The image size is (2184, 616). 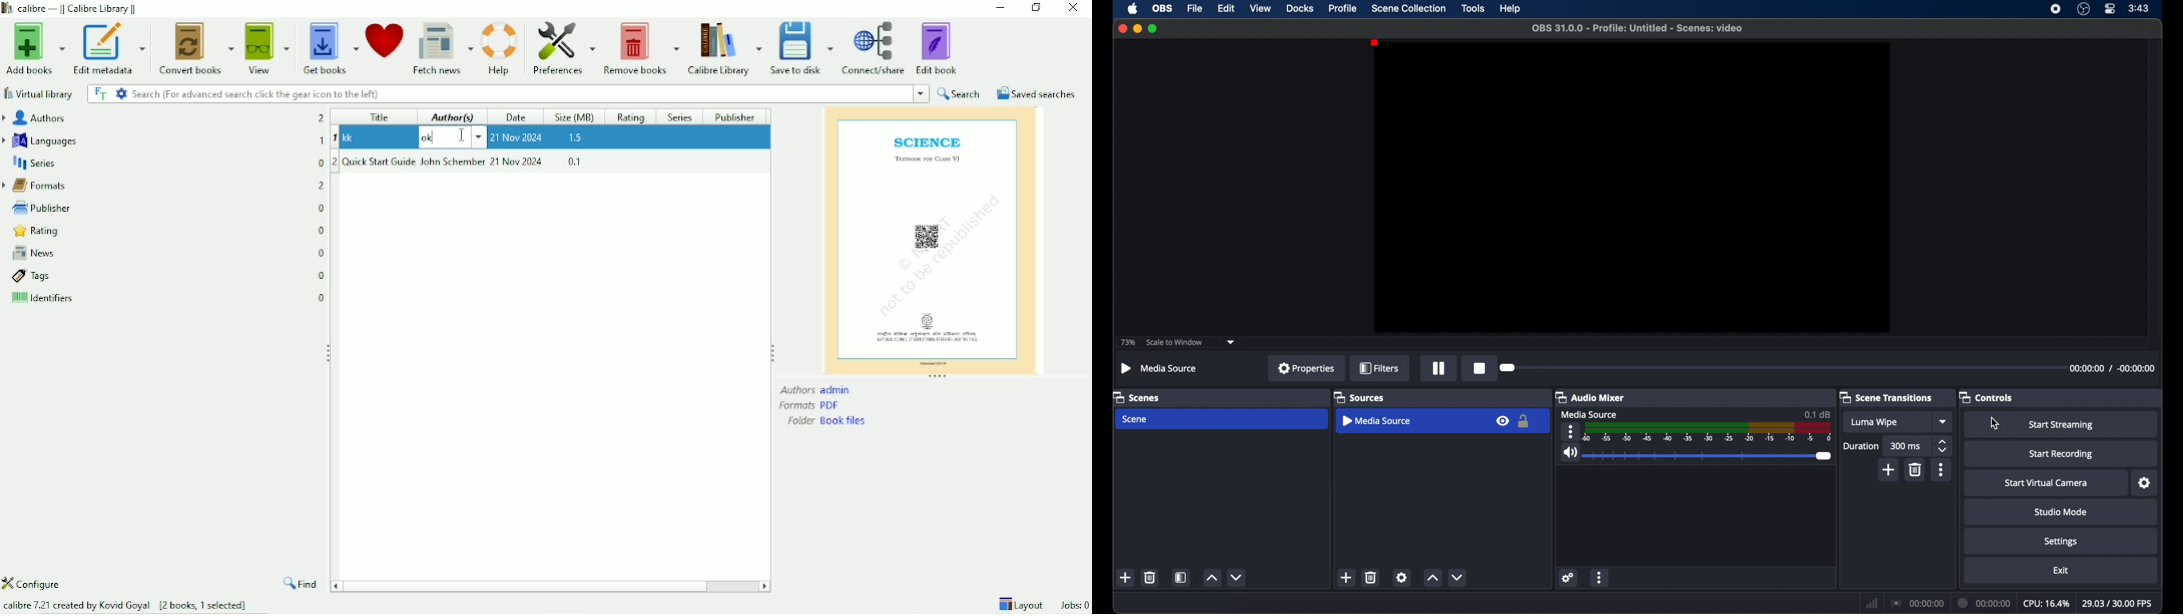 I want to click on lock icon, so click(x=1524, y=421).